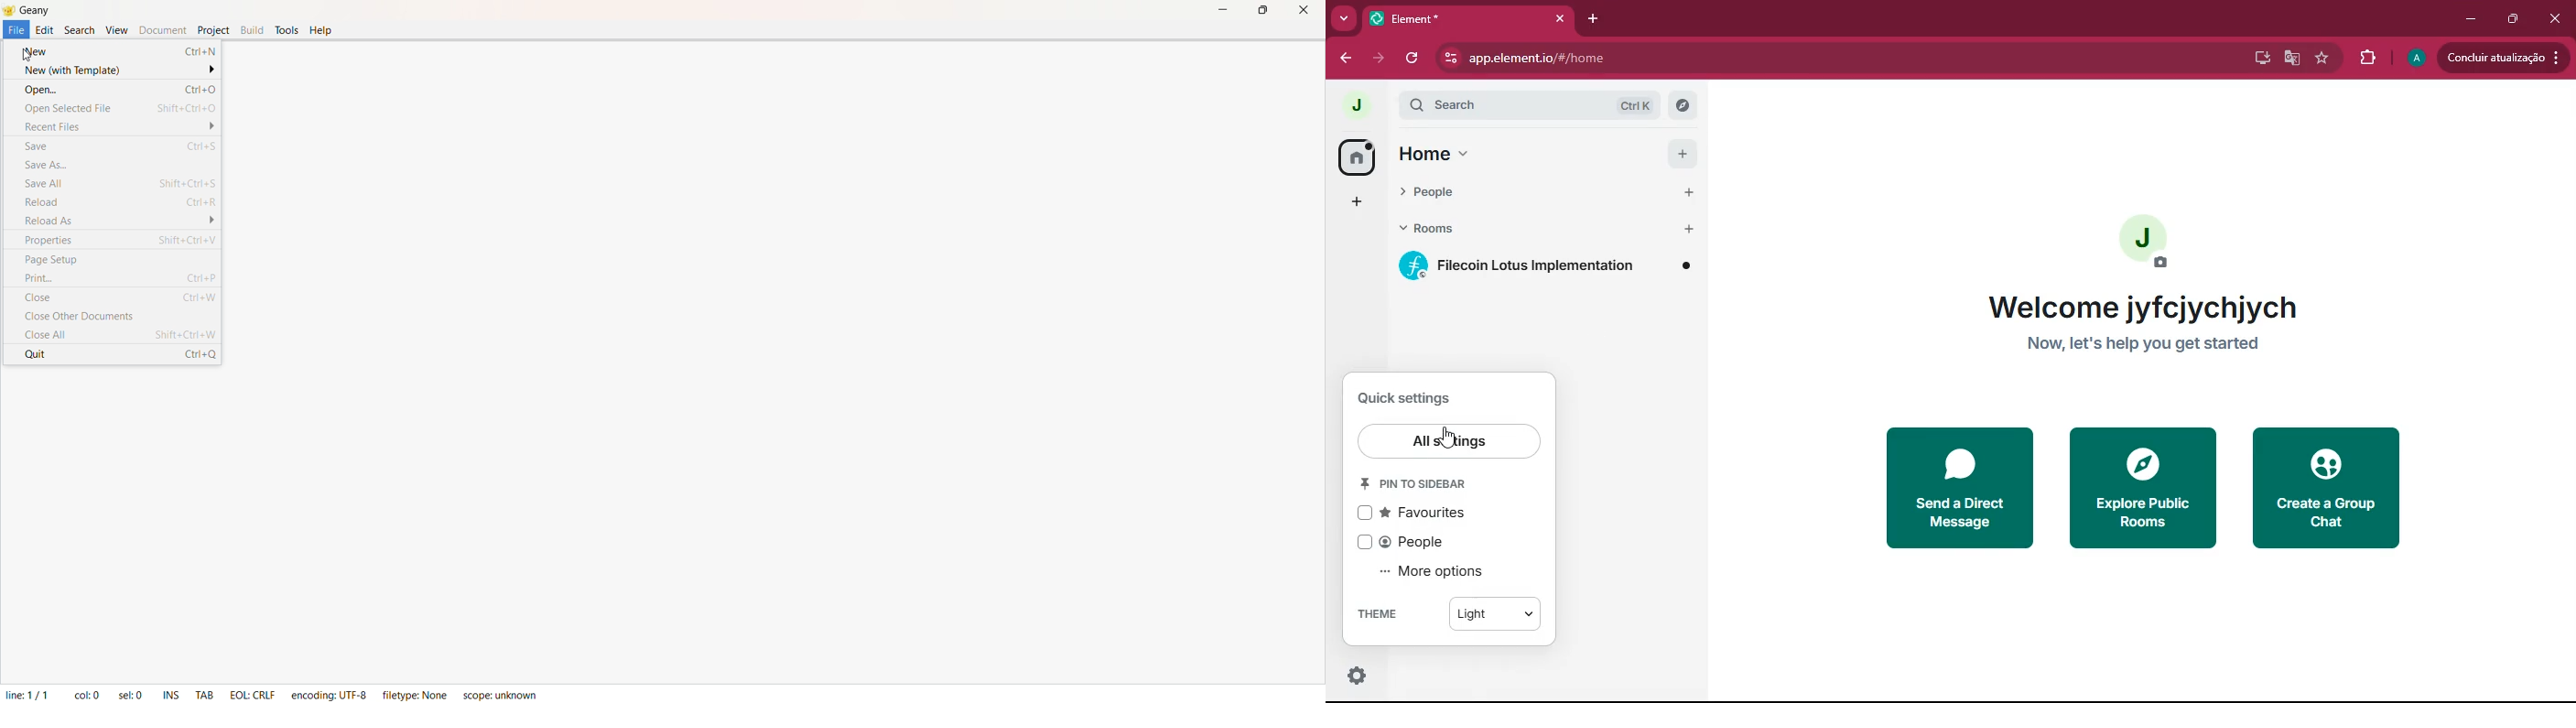  Describe the element at coordinates (1450, 435) in the screenshot. I see `cursor` at that location.